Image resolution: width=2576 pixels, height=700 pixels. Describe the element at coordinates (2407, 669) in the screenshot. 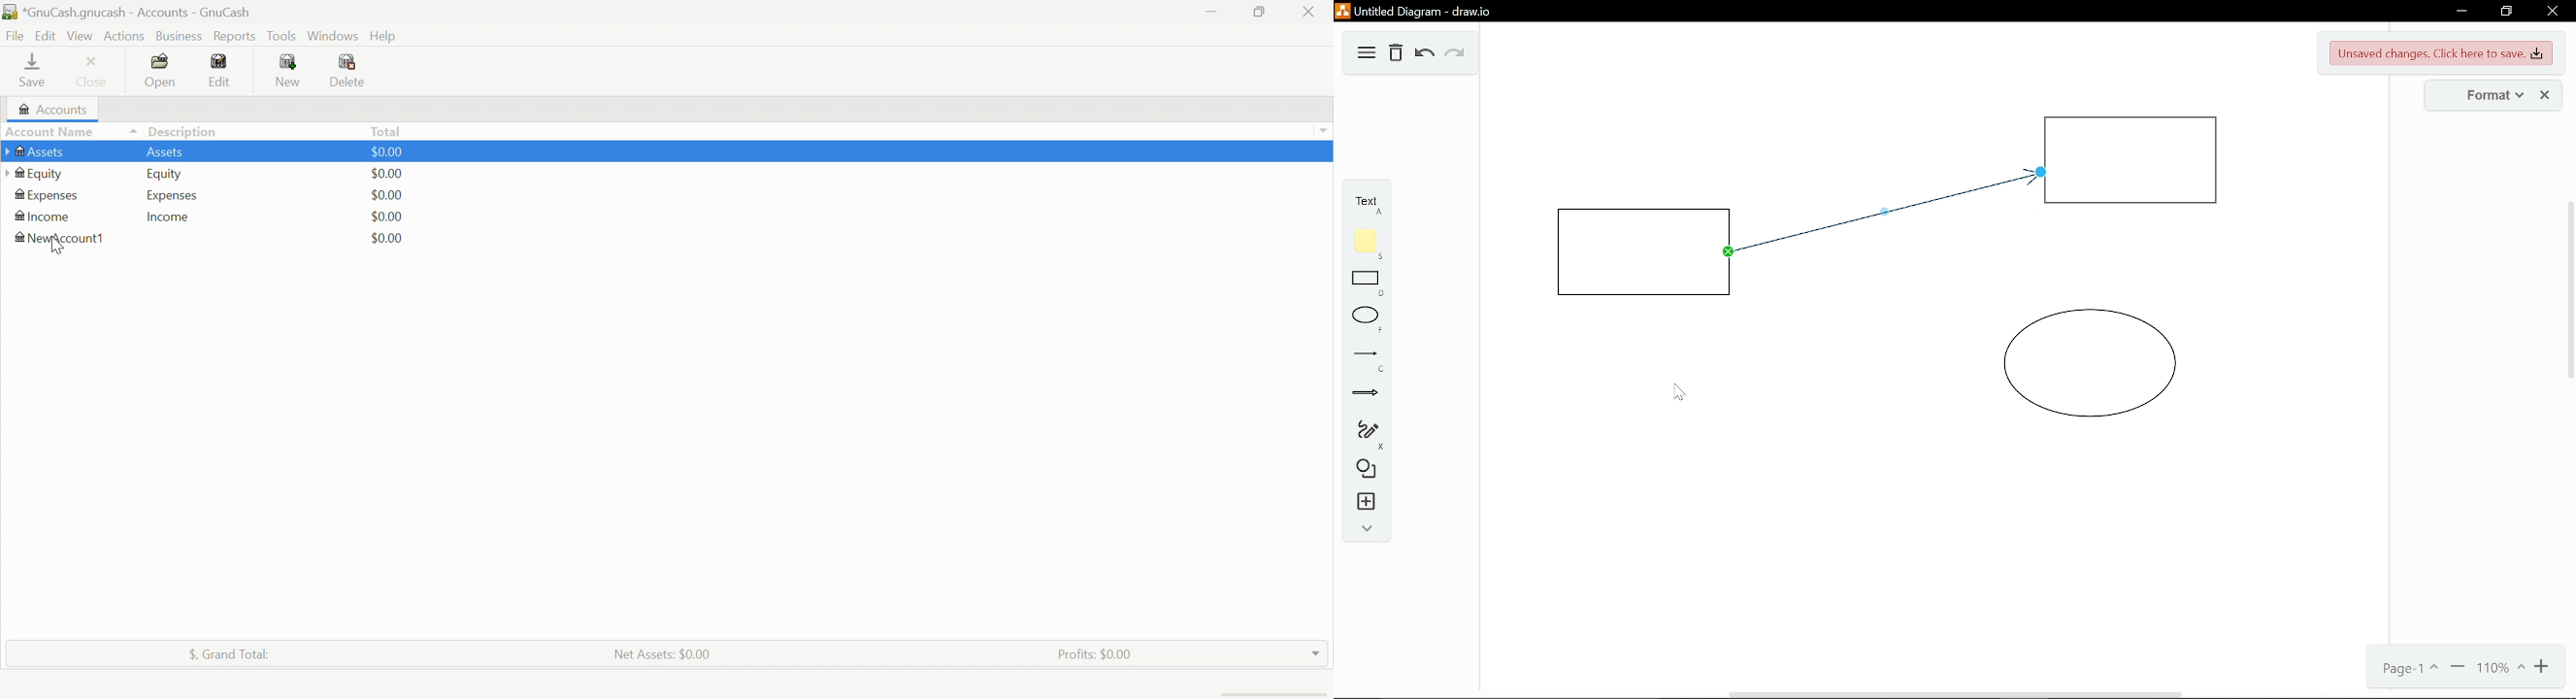

I see `Page 1` at that location.